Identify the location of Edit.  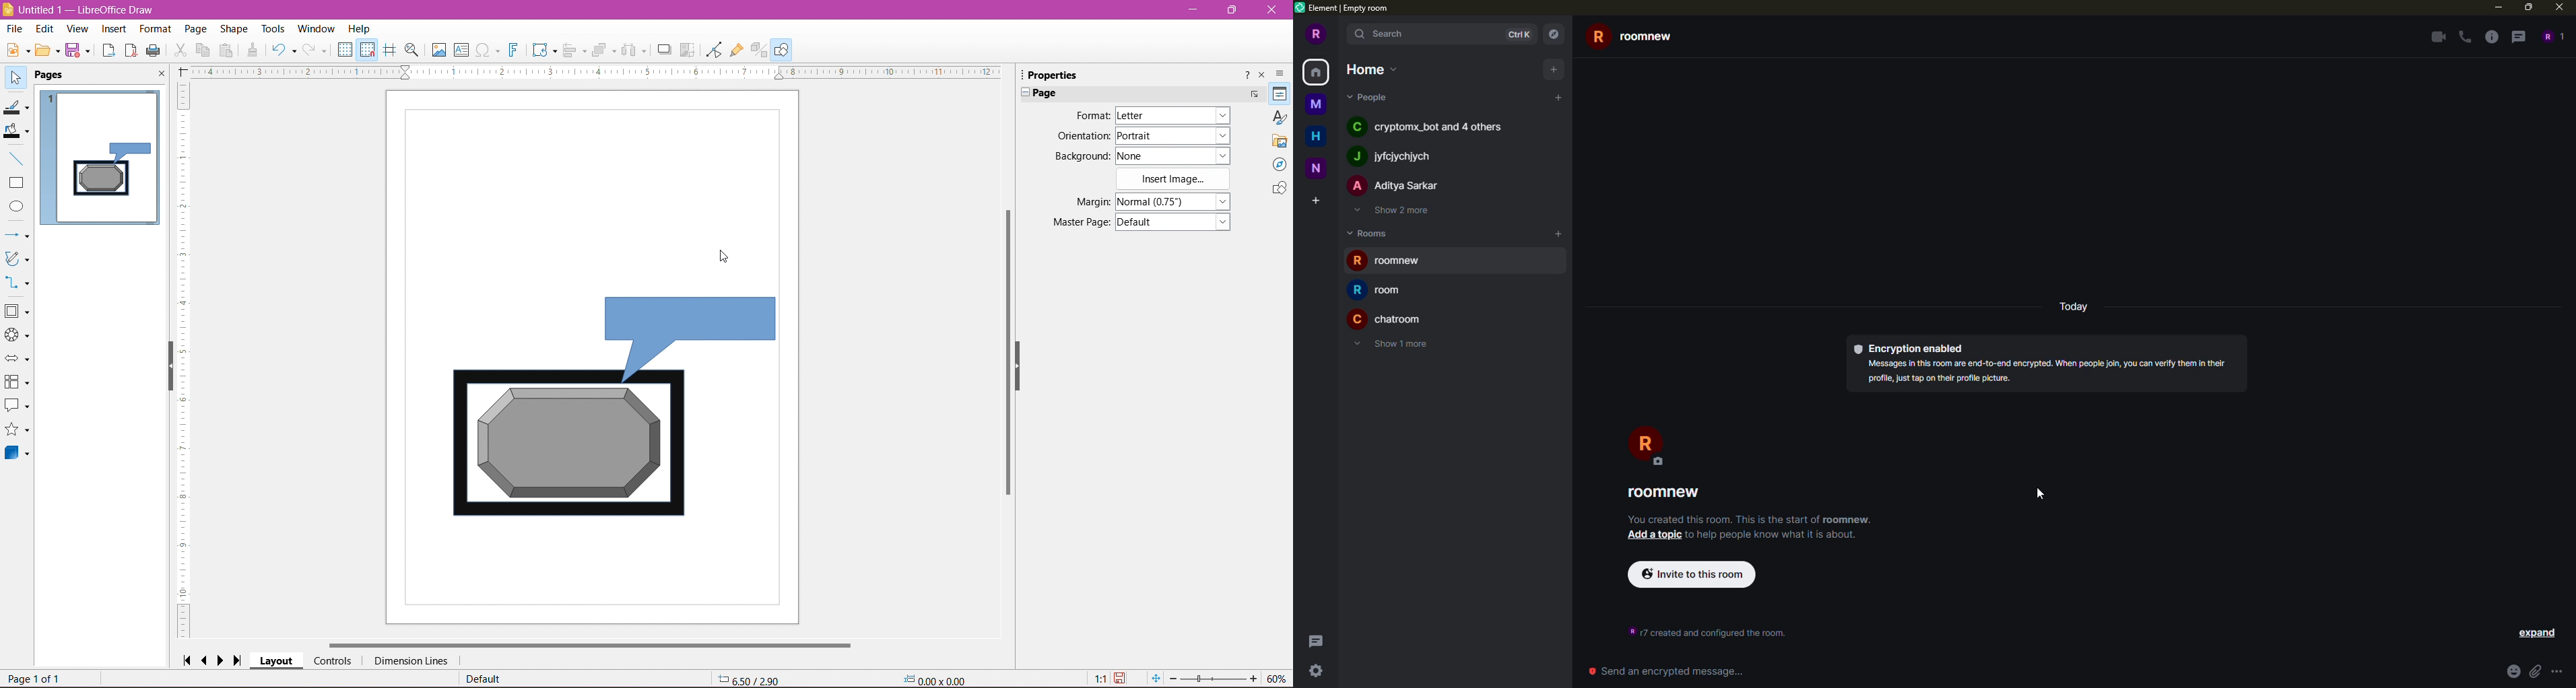
(44, 29).